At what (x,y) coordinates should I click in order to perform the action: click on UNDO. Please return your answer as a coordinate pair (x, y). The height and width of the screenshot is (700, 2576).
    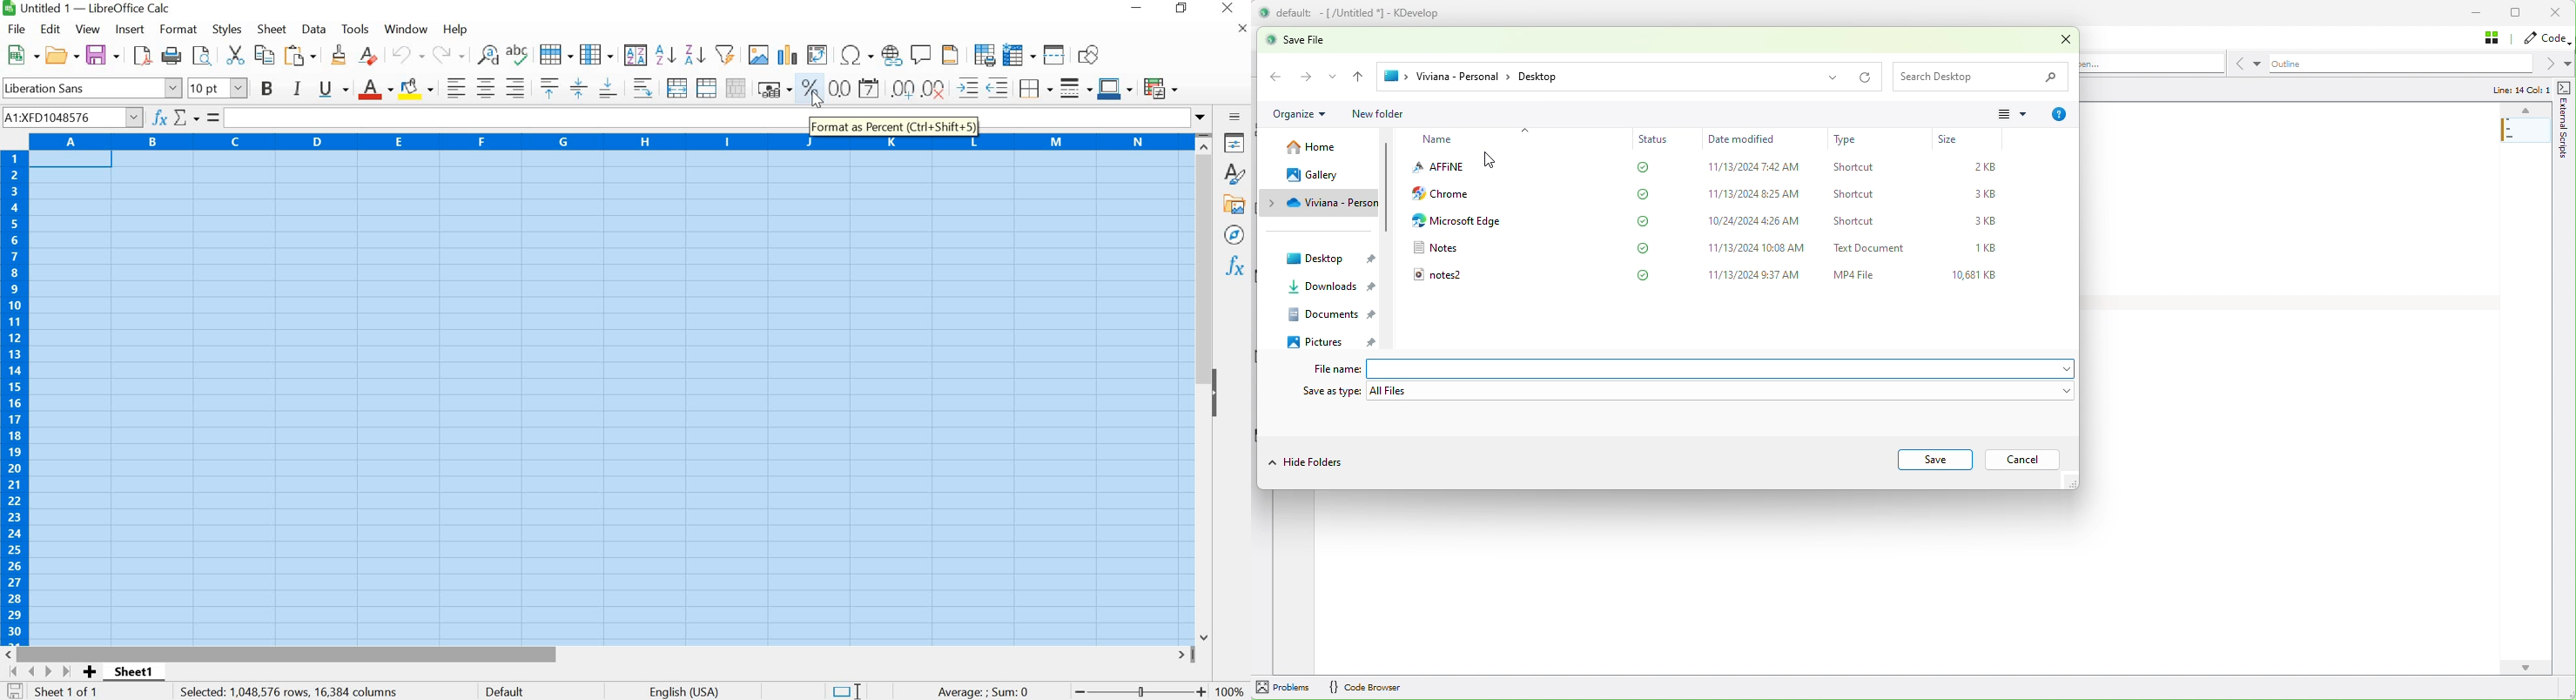
    Looking at the image, I should click on (407, 55).